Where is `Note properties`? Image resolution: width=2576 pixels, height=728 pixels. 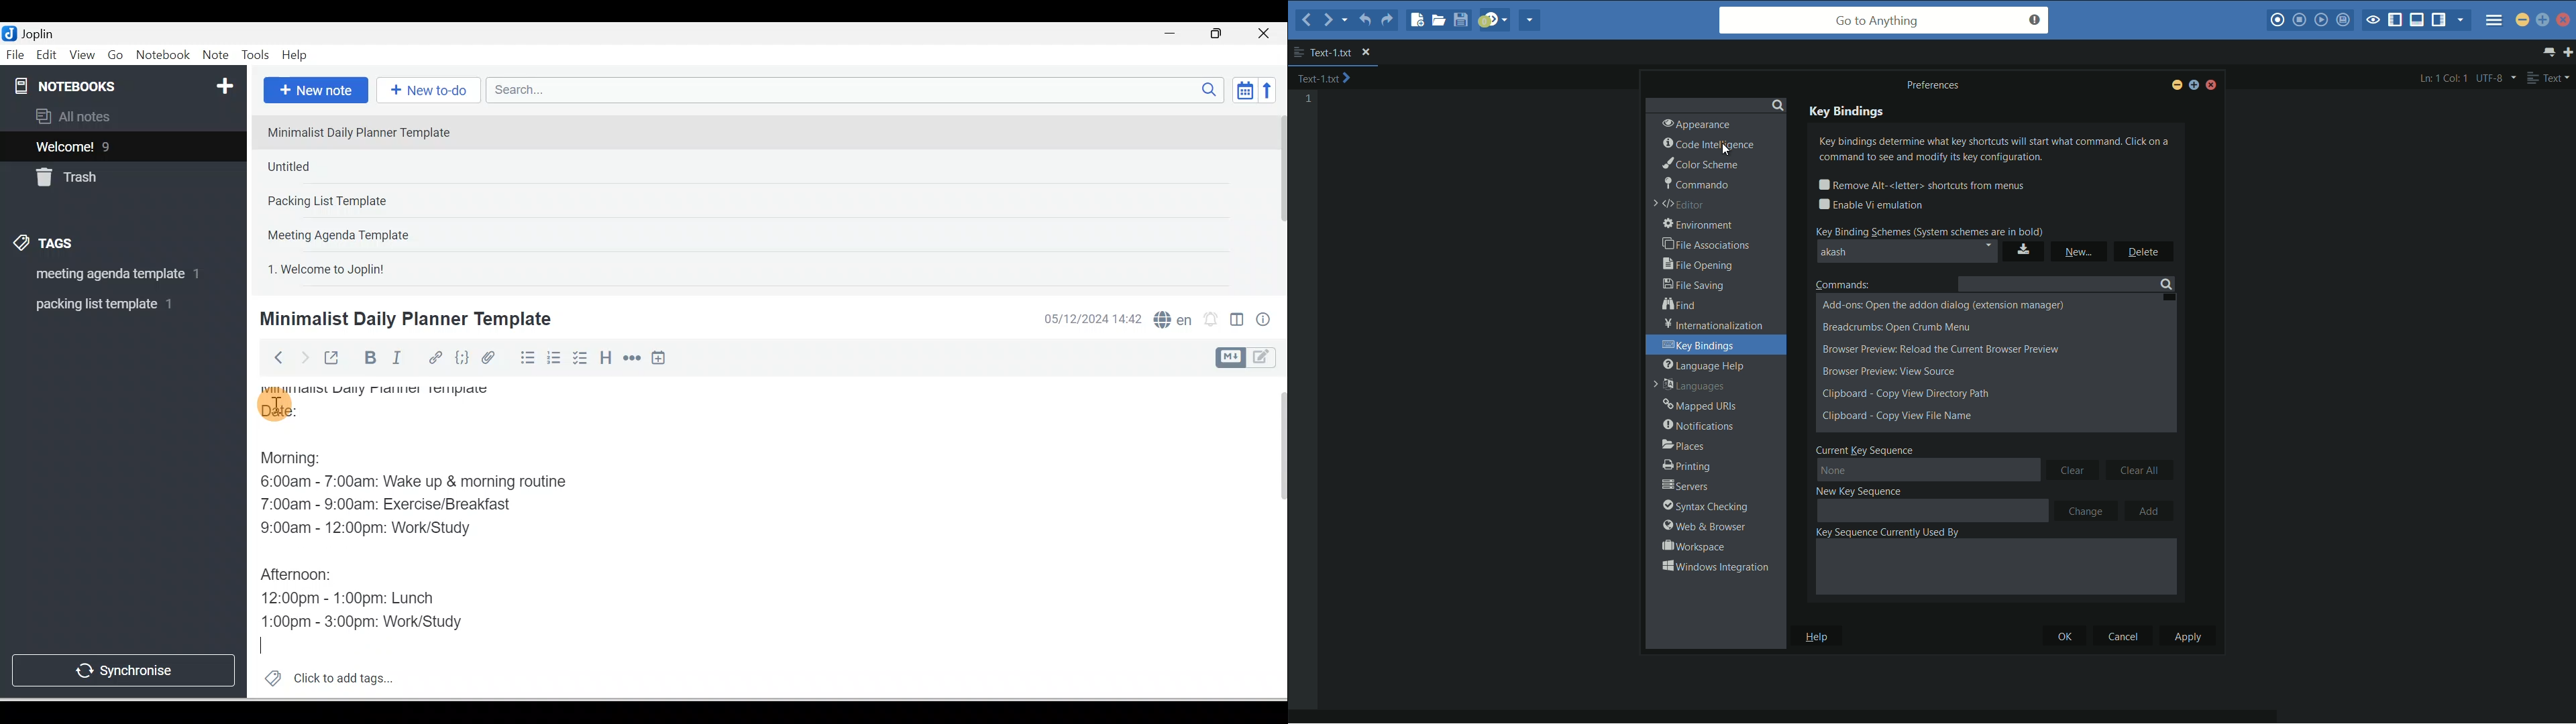
Note properties is located at coordinates (1265, 321).